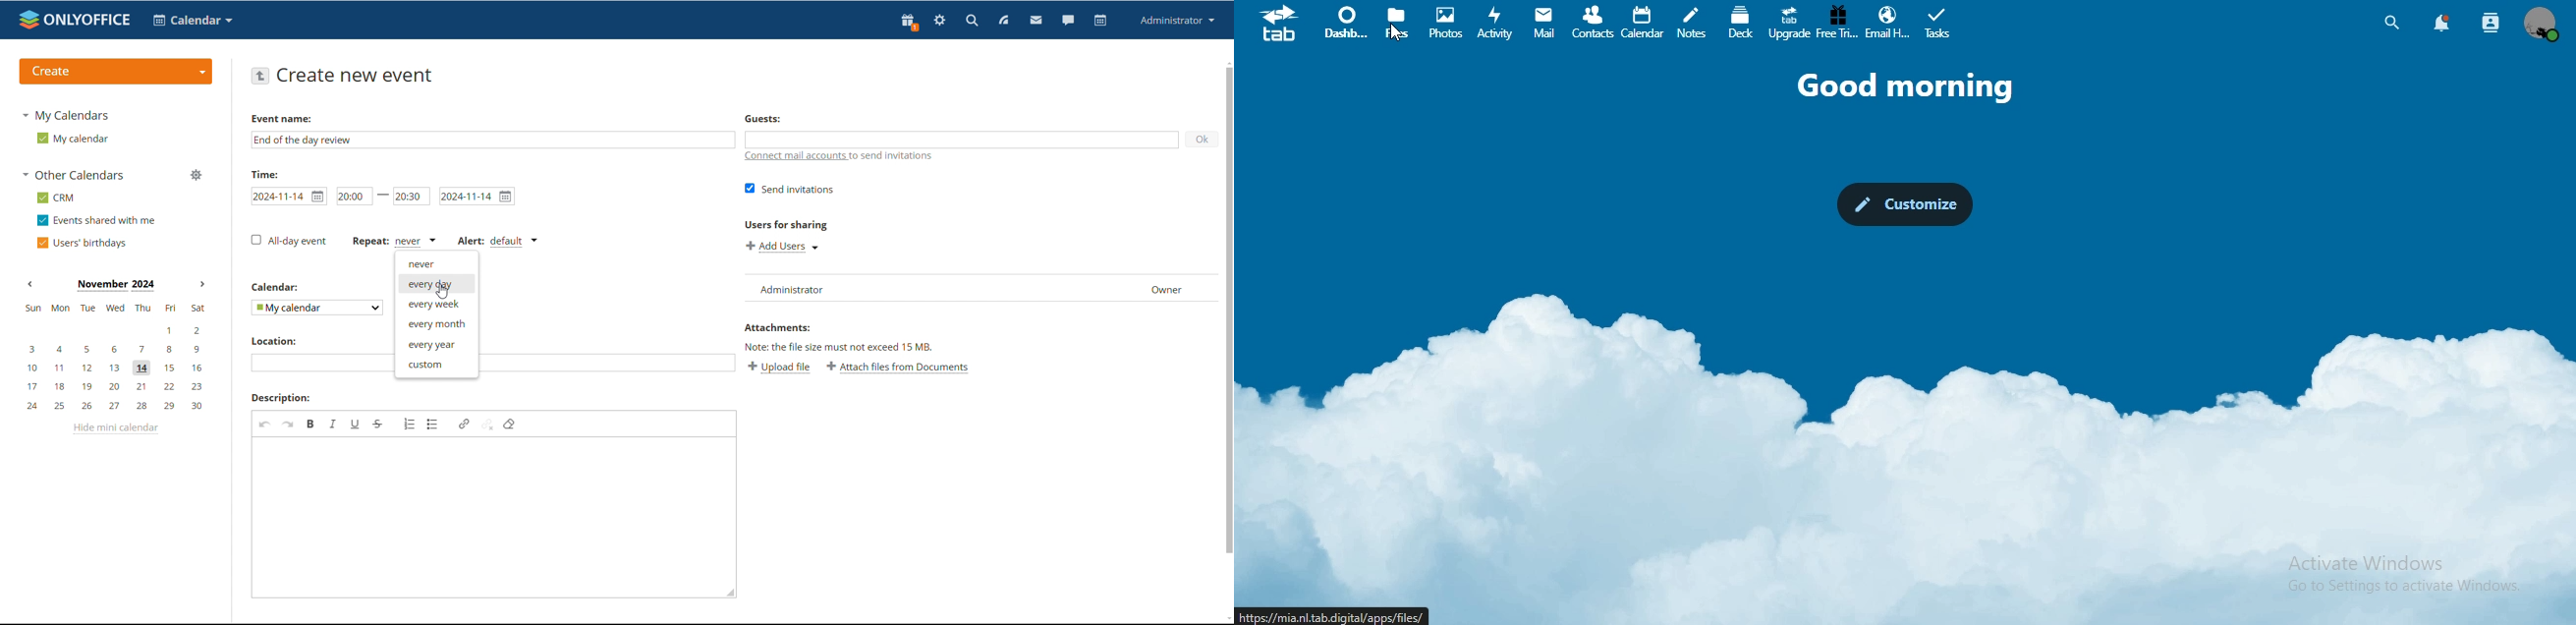  I want to click on view profile, so click(2539, 25).